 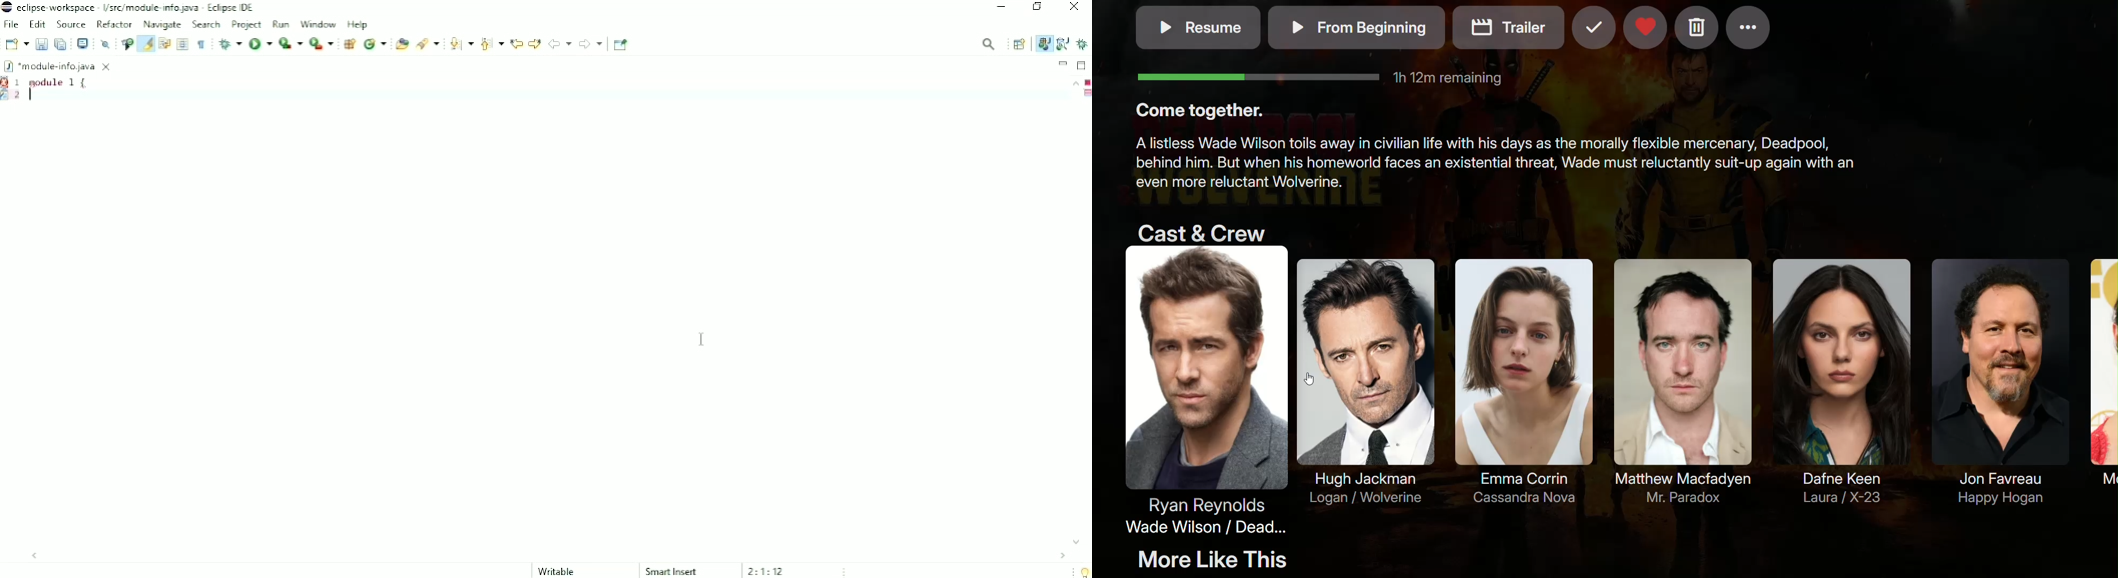 What do you see at coordinates (1680, 382) in the screenshot?
I see `Mathew Macfadyen` at bounding box center [1680, 382].